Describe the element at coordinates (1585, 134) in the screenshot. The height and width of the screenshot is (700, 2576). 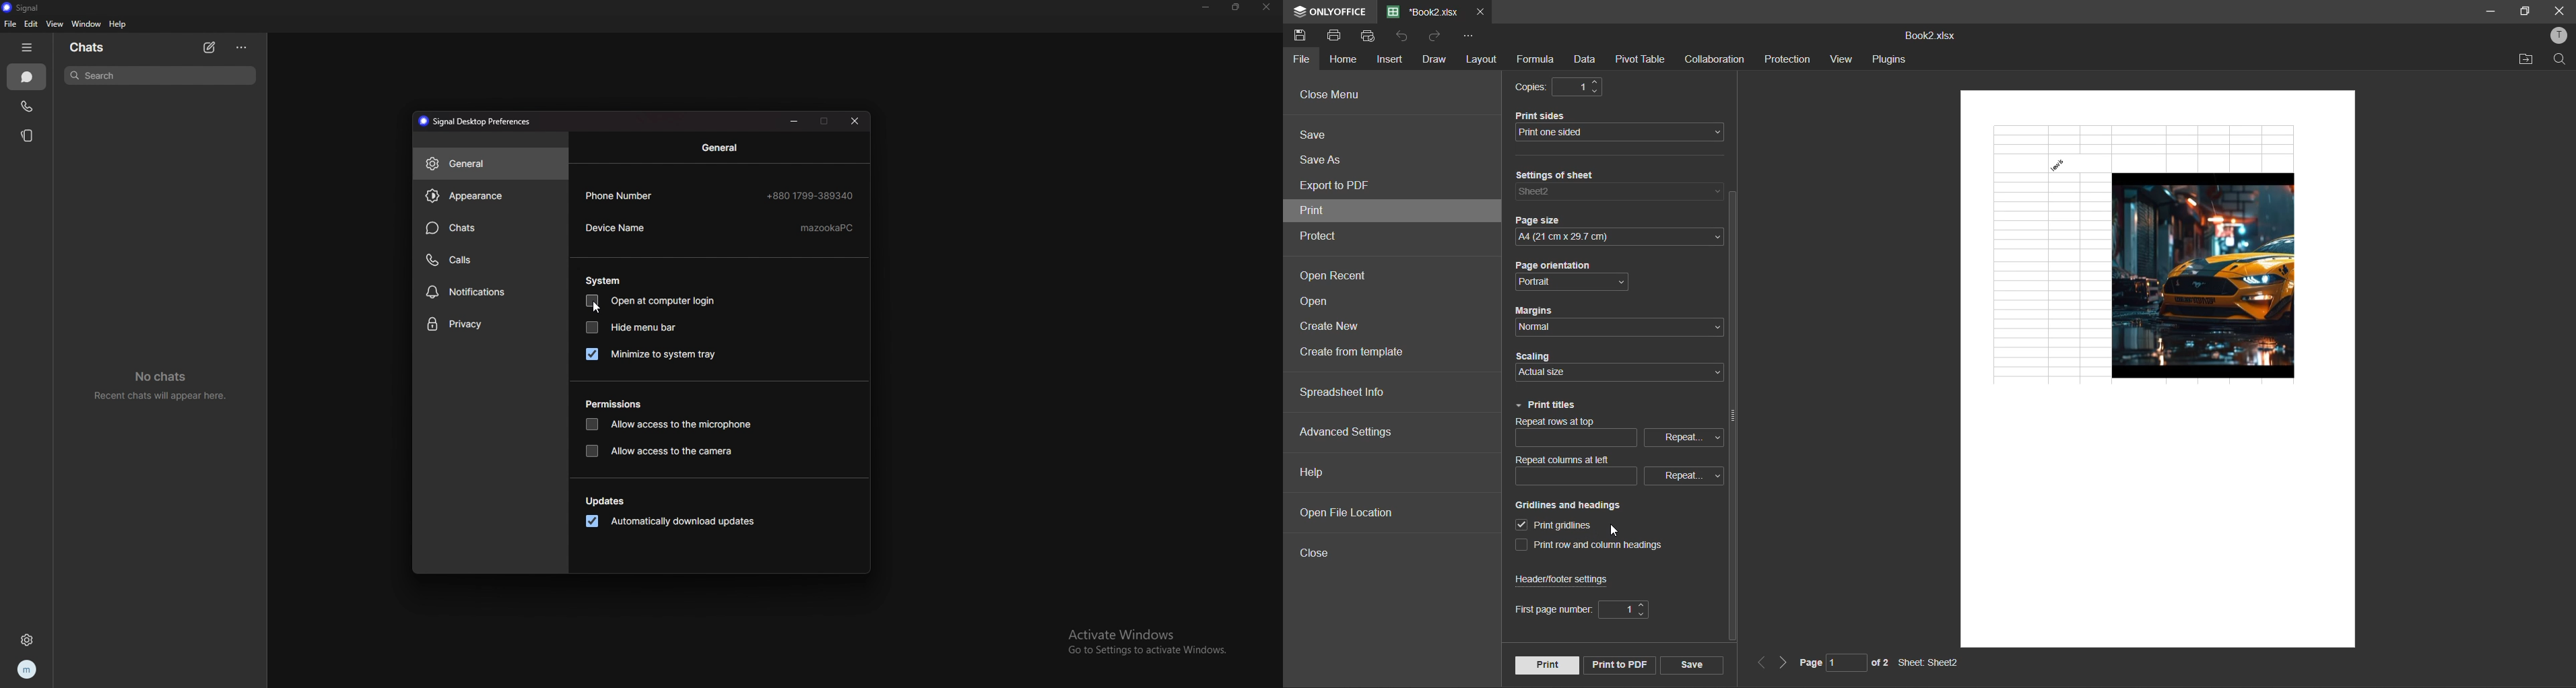
I see `print one sided` at that location.